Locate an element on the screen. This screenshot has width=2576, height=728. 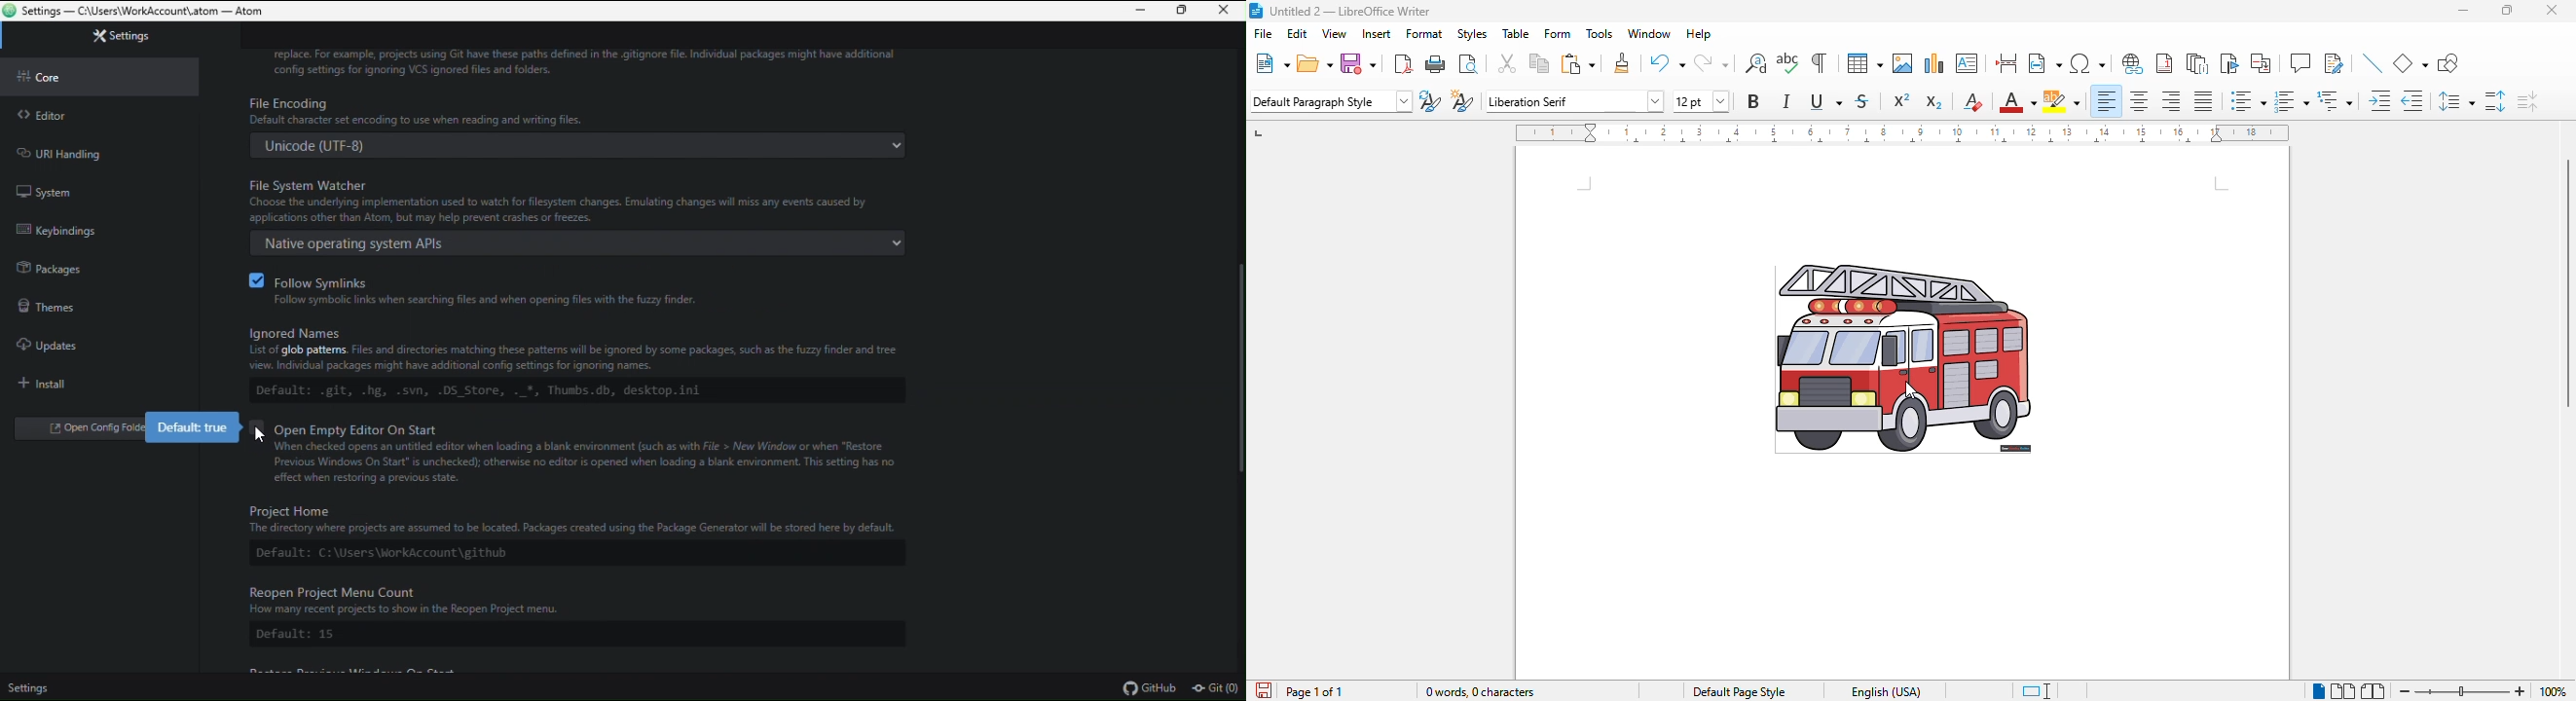
decrease paragraph spacing is located at coordinates (2527, 101).